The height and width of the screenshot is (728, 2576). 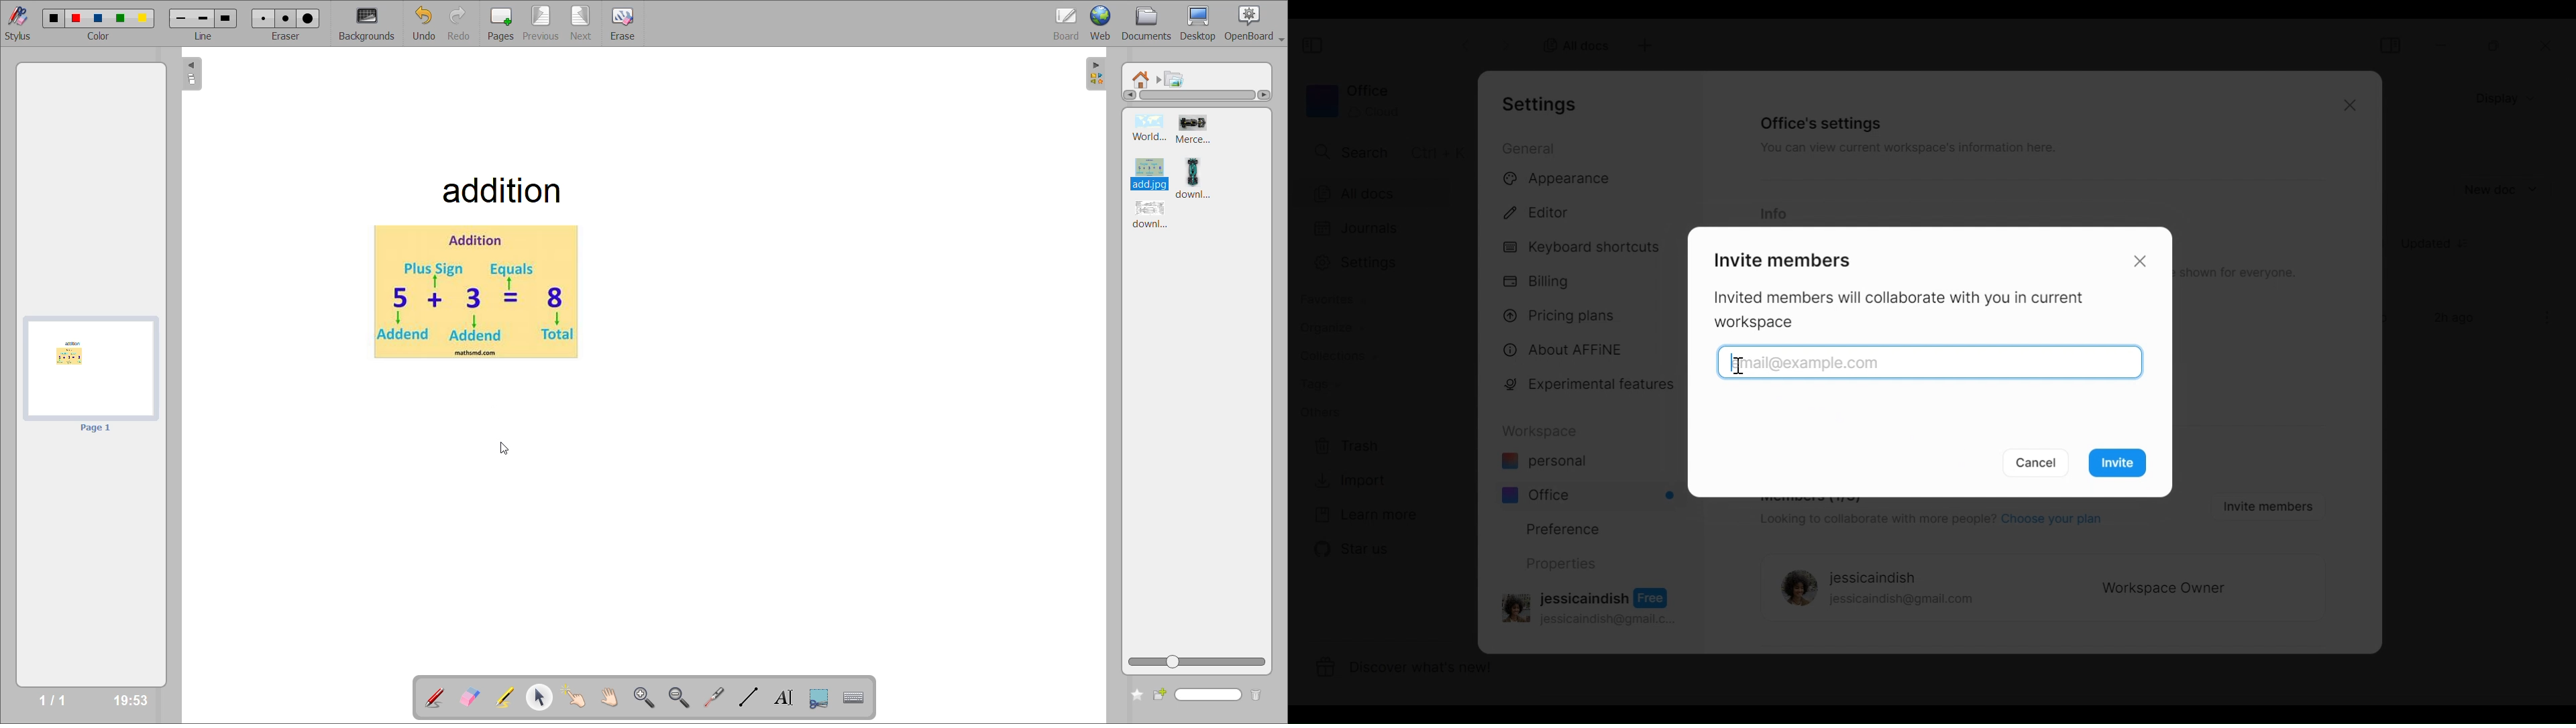 What do you see at coordinates (1561, 180) in the screenshot?
I see `Appearance` at bounding box center [1561, 180].